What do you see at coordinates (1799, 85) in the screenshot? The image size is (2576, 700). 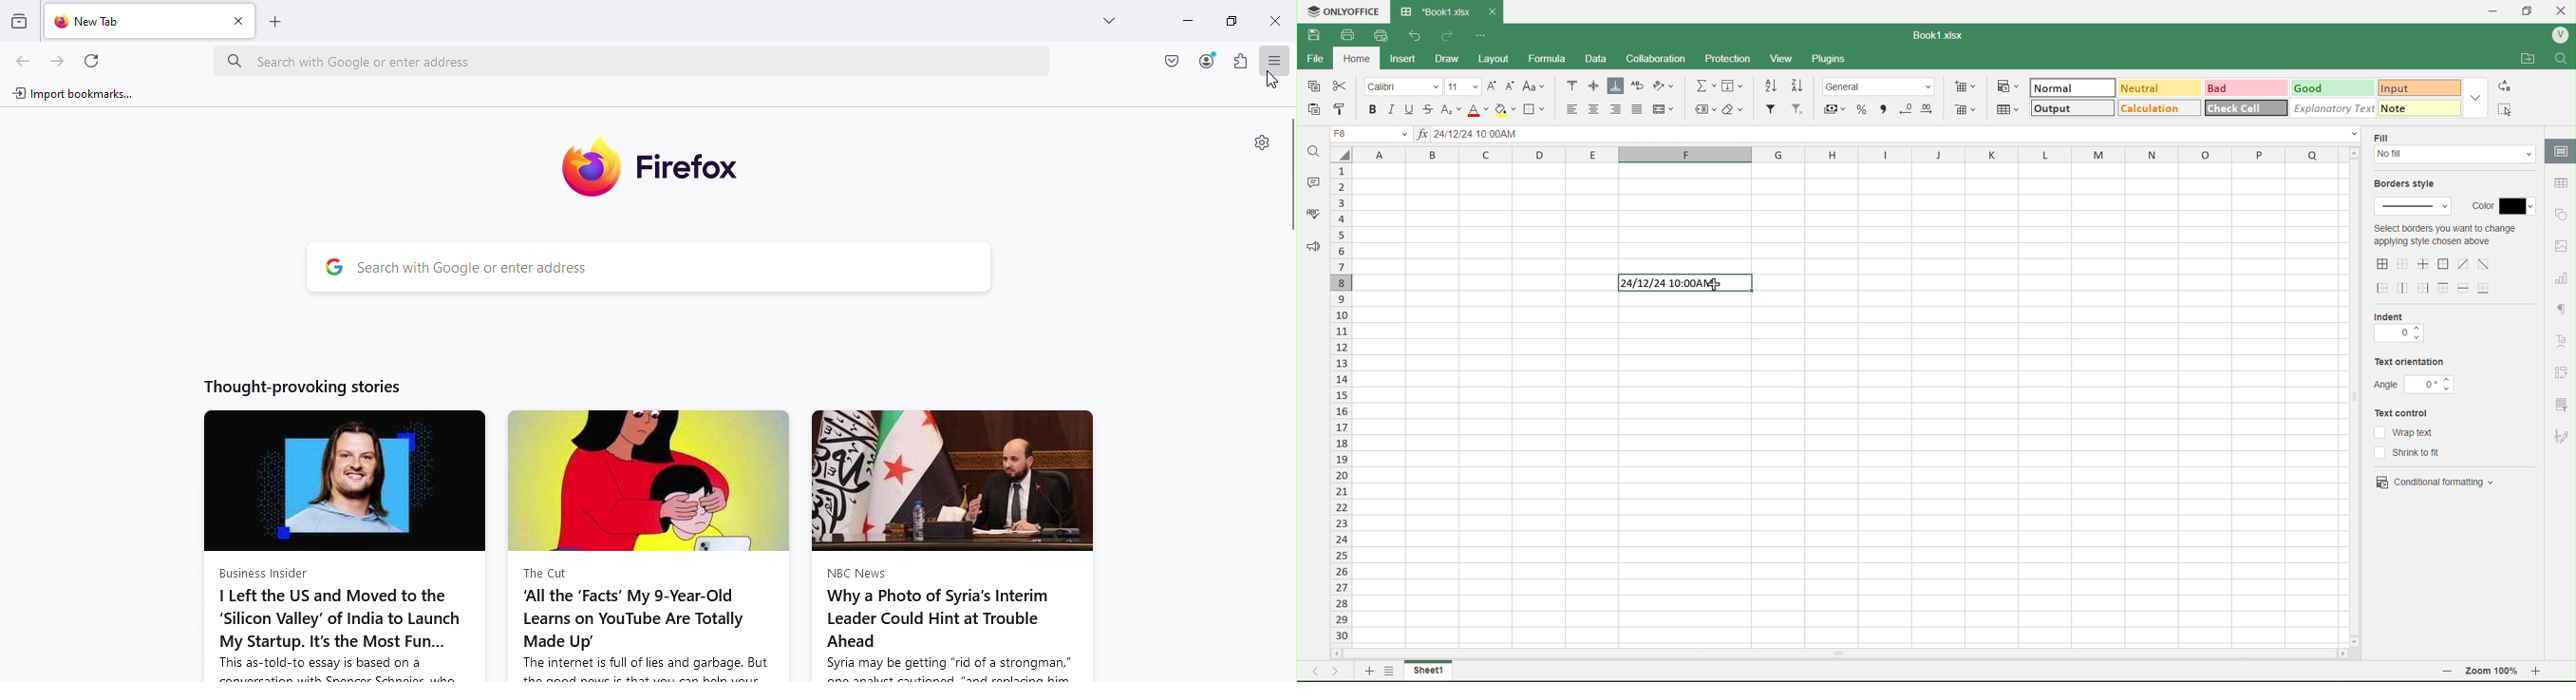 I see `Sort Descending` at bounding box center [1799, 85].